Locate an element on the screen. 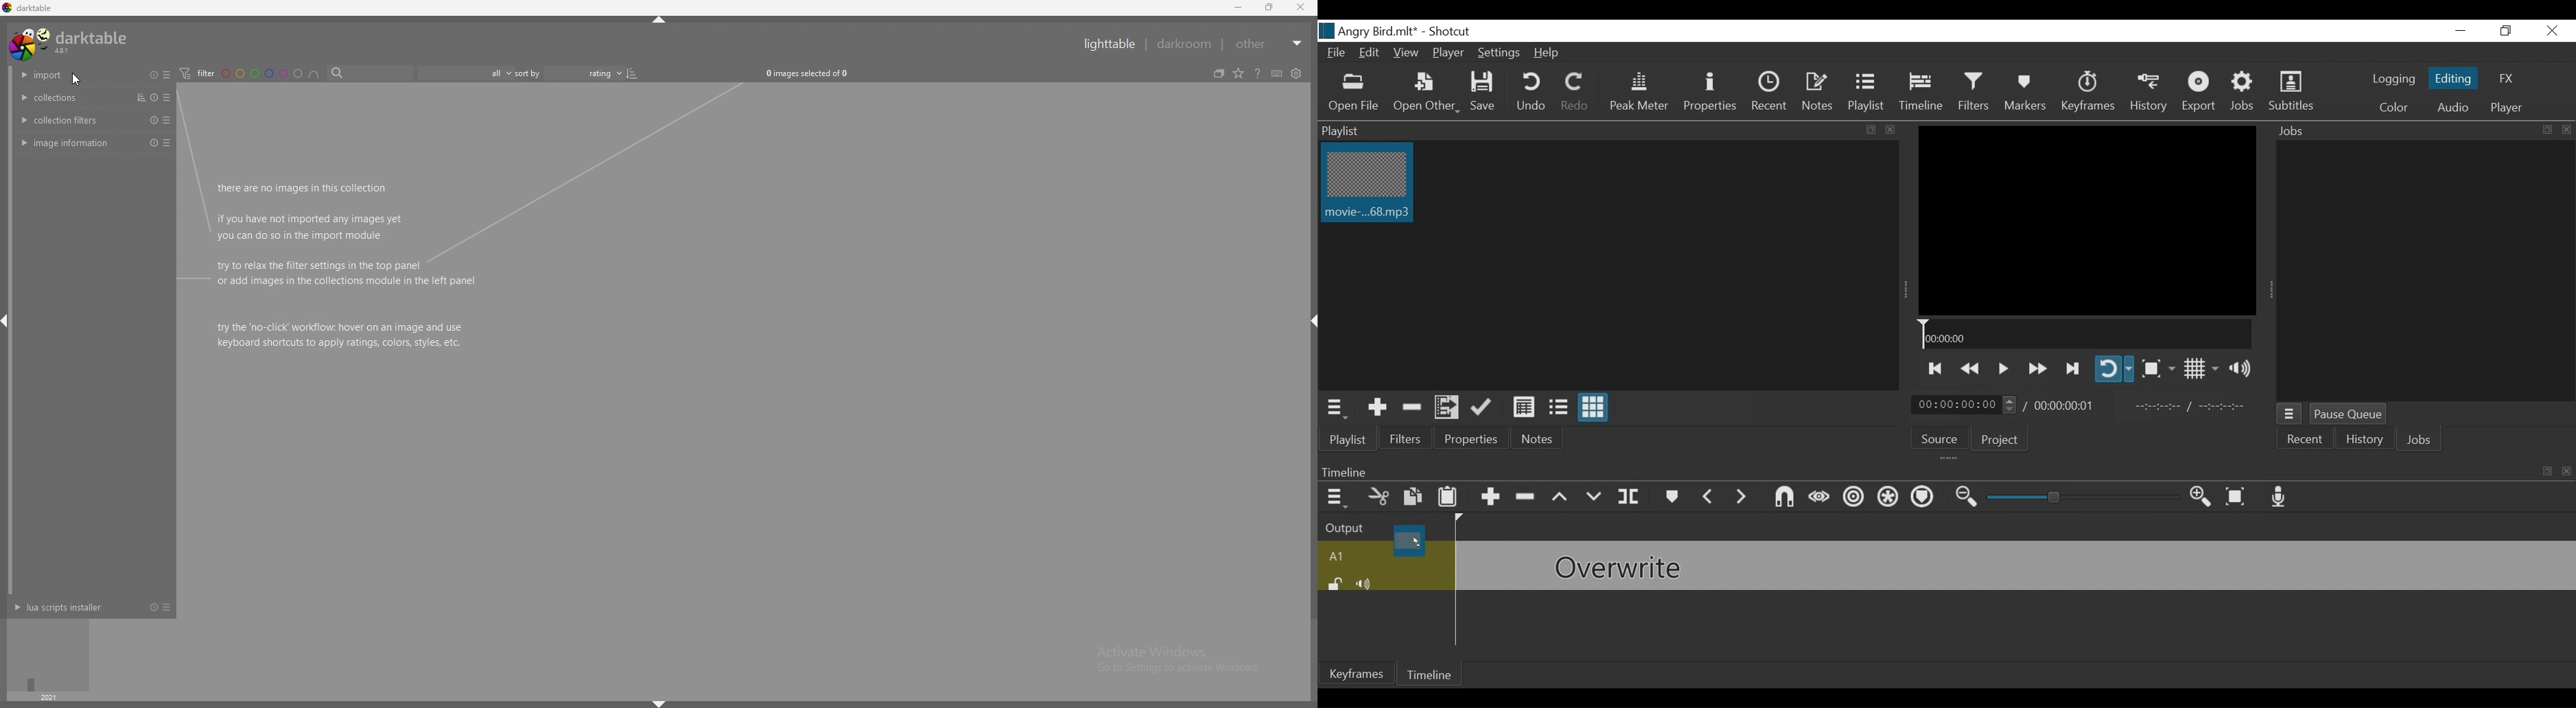 Image resolution: width=2576 pixels, height=728 pixels. presets is located at coordinates (166, 607).